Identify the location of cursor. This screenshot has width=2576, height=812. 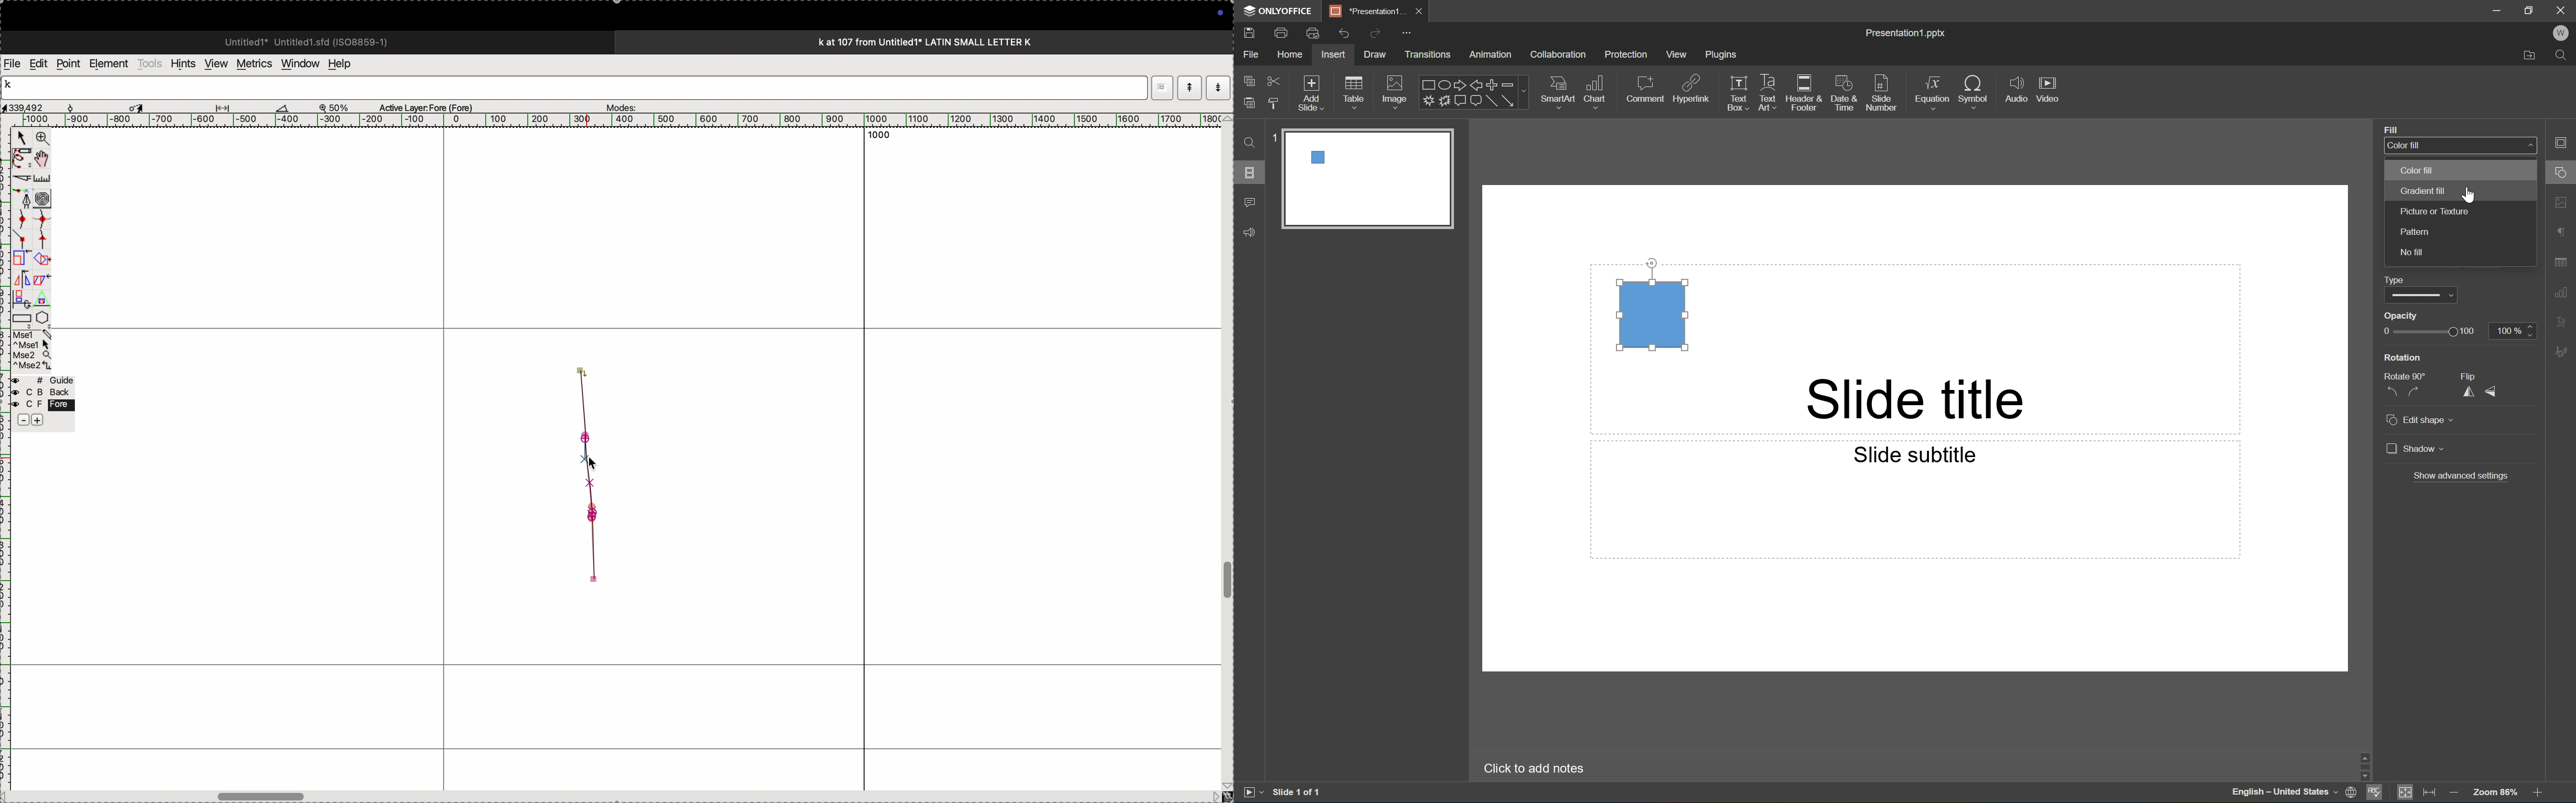
(139, 106).